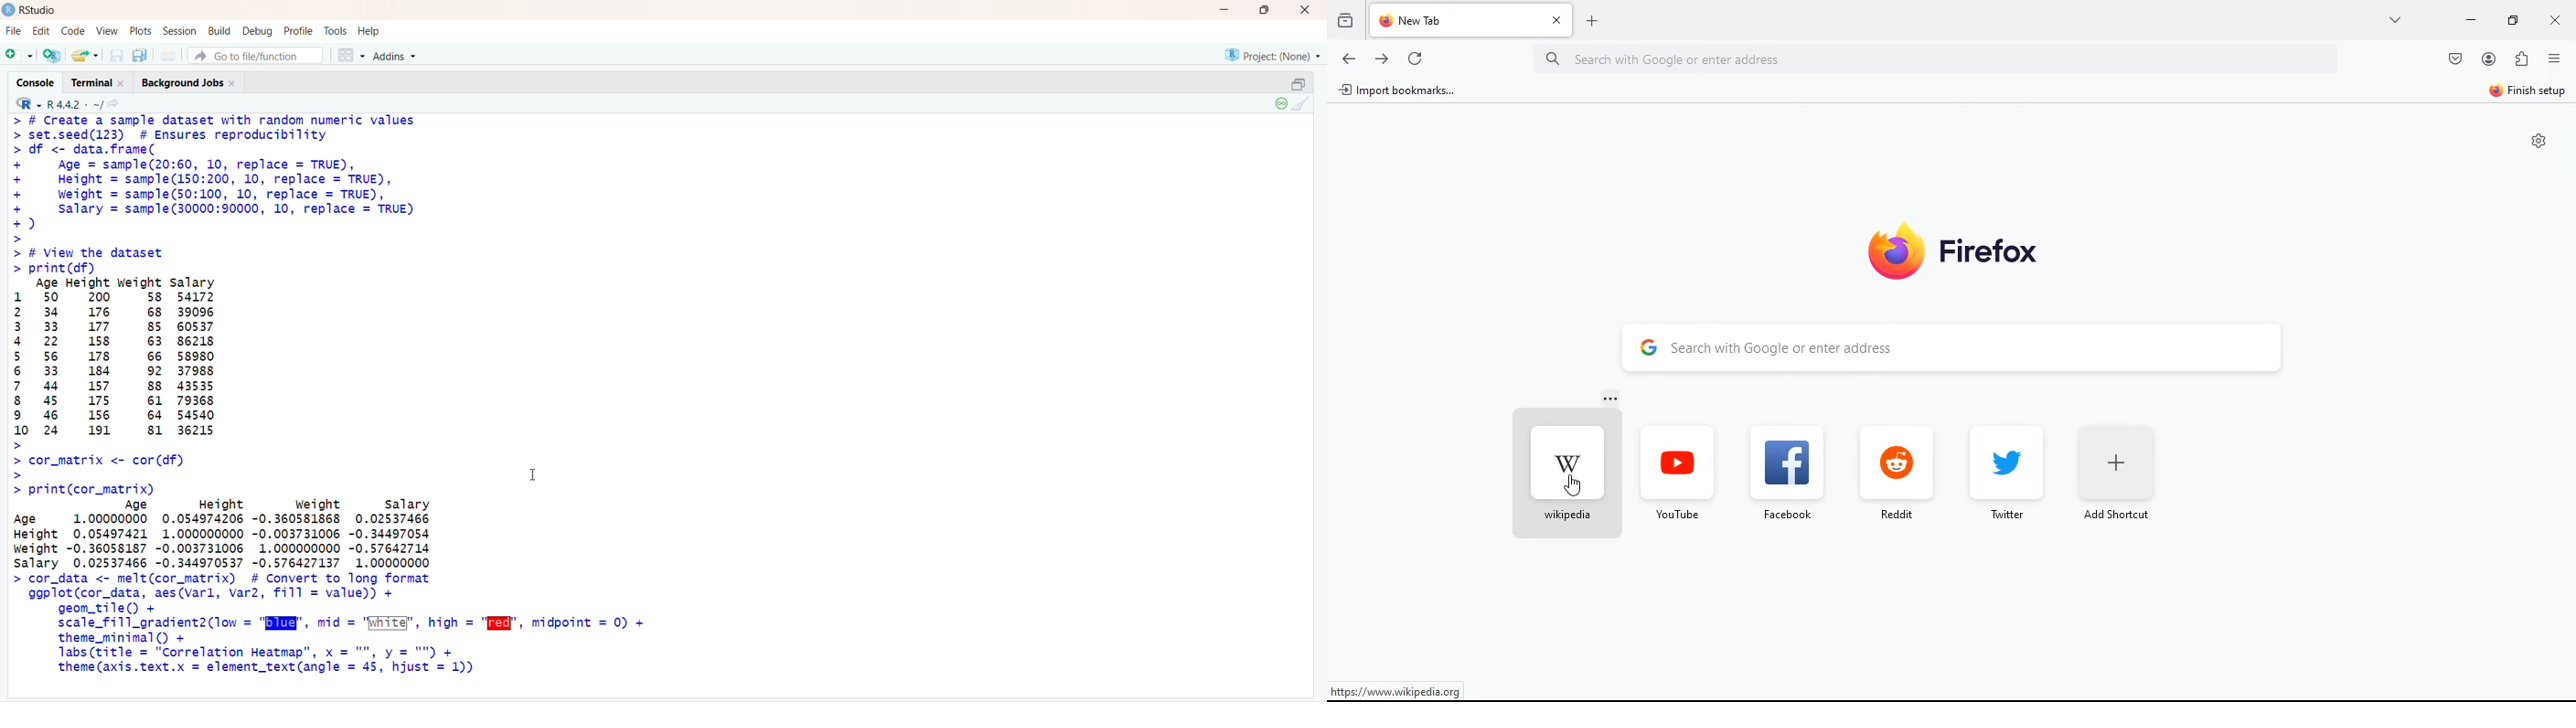 Image resolution: width=2576 pixels, height=728 pixels. Describe the element at coordinates (191, 84) in the screenshot. I see `Background jobs` at that location.